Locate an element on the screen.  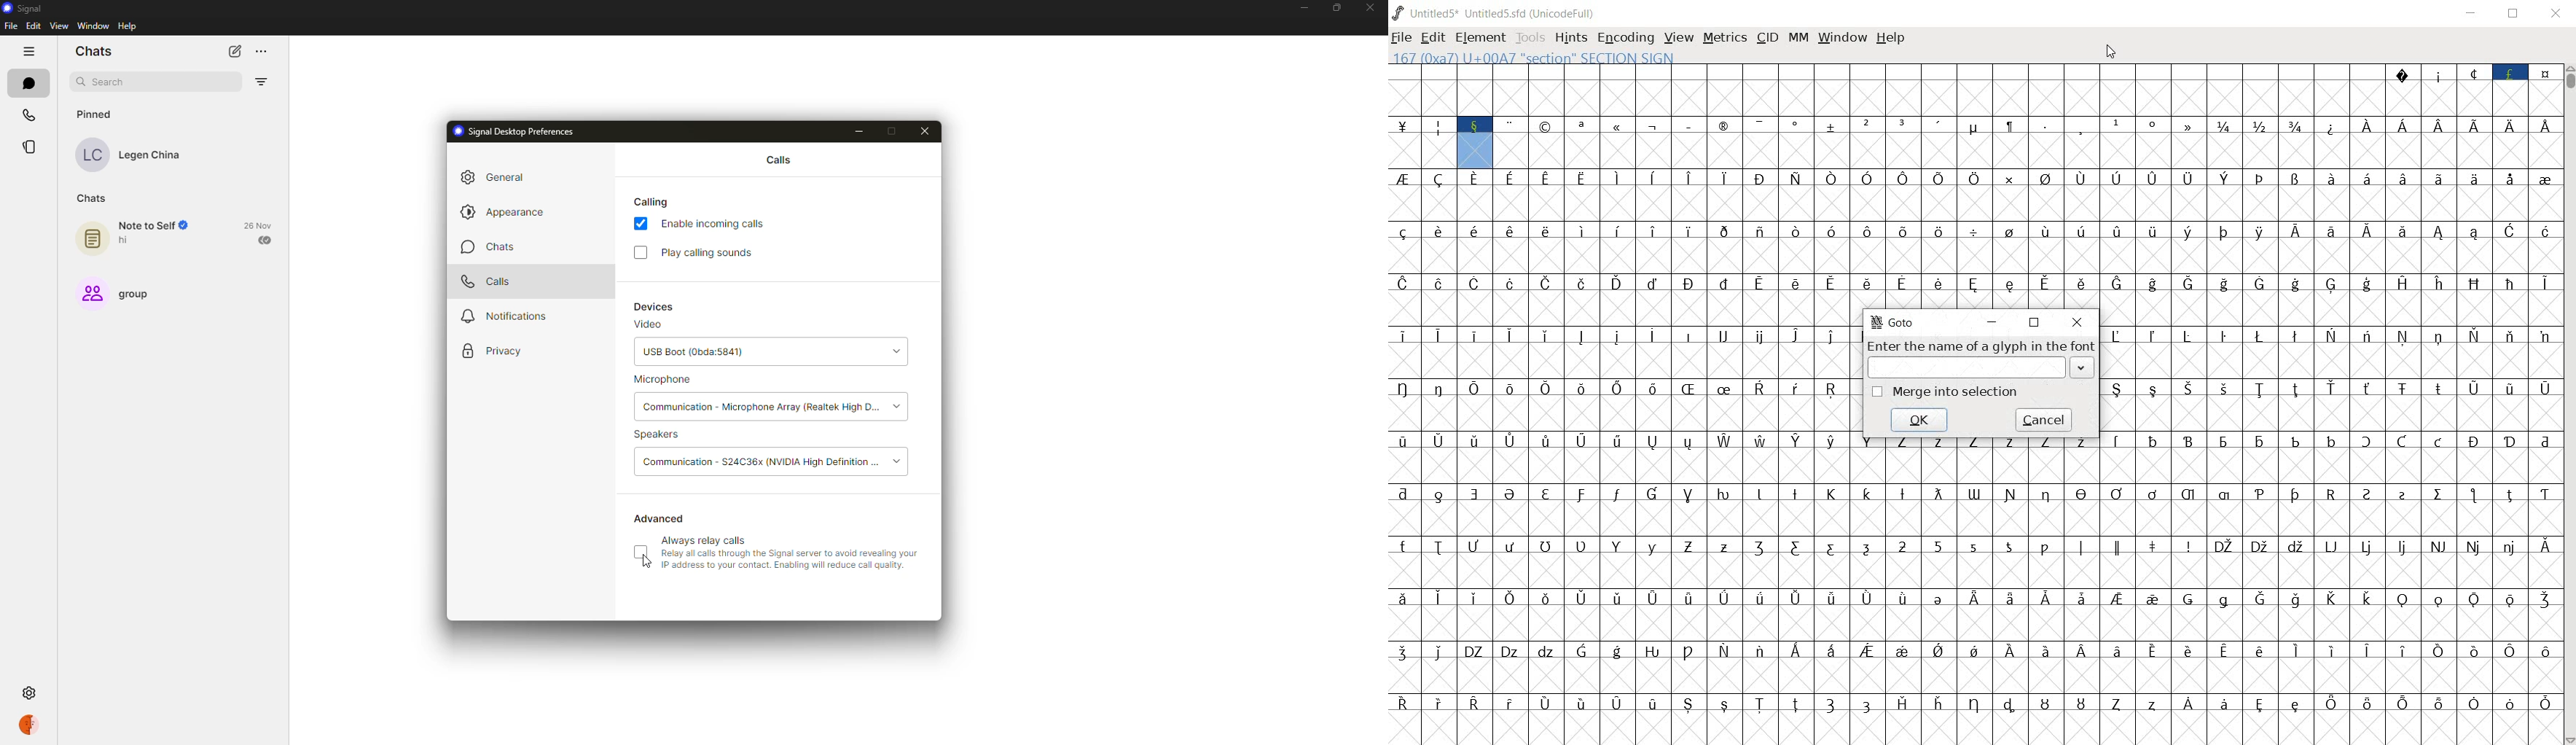
addition, subtraction is located at coordinates (1797, 144).